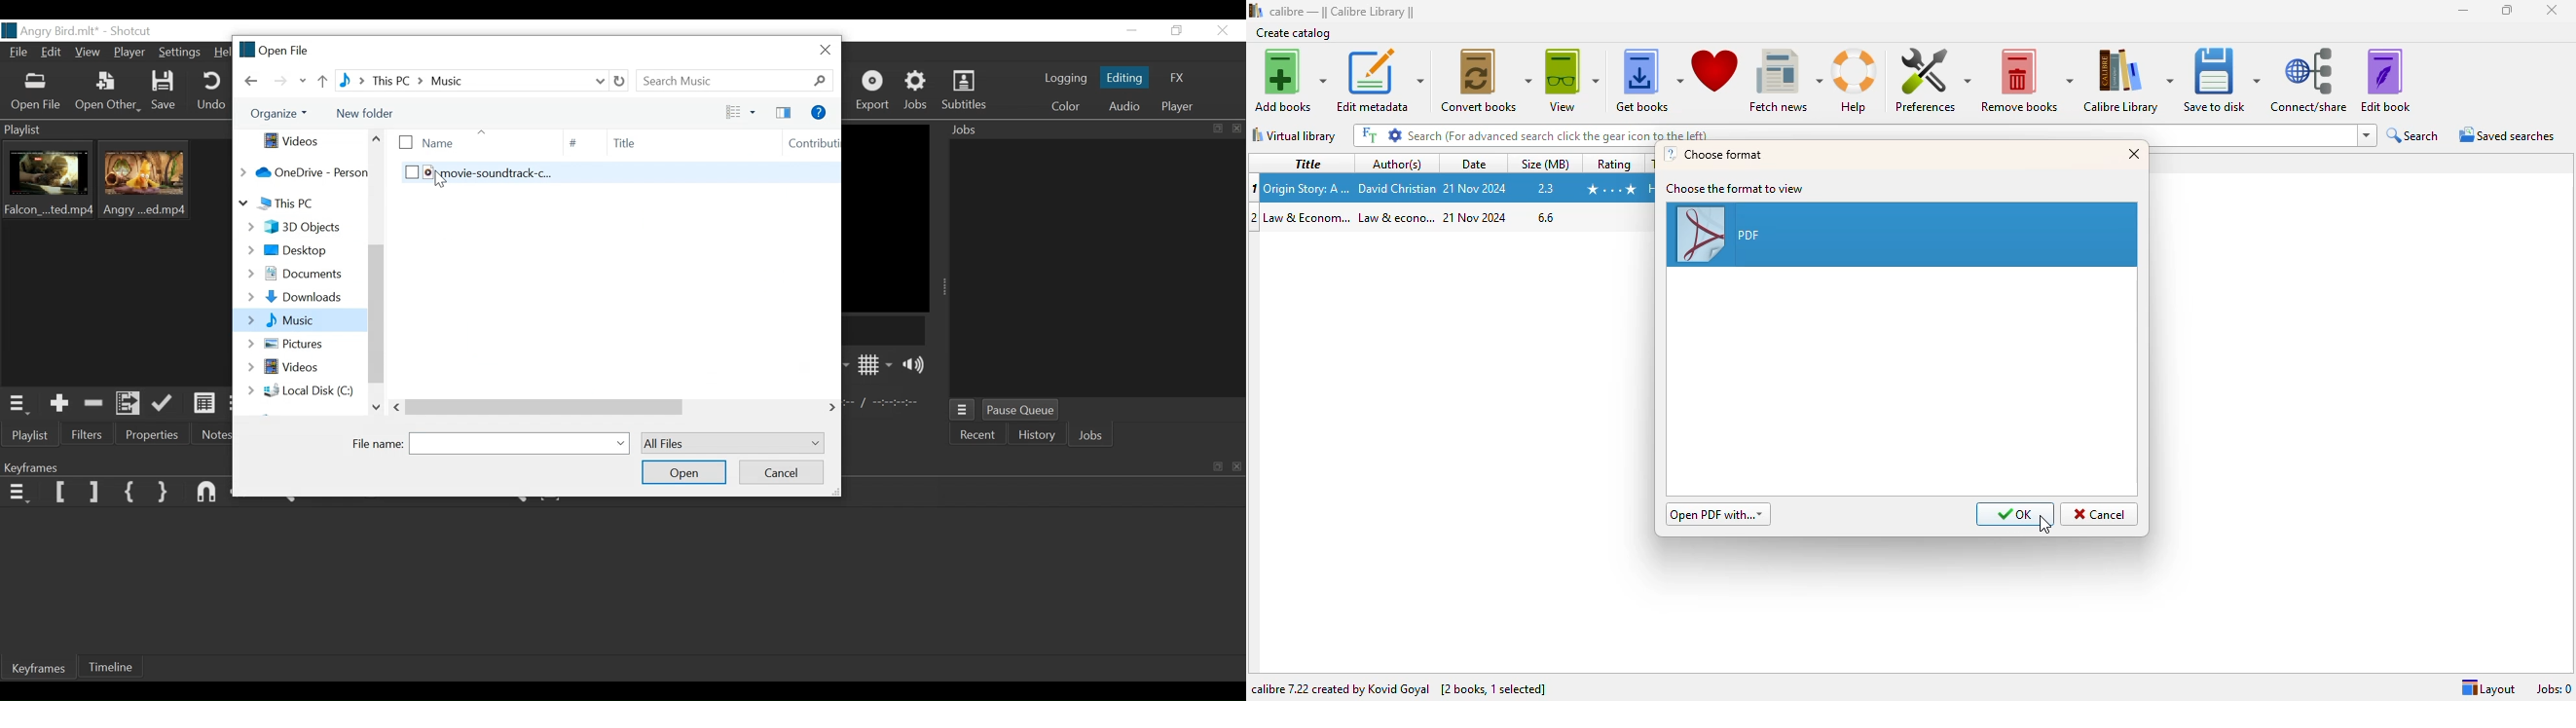 This screenshot has height=728, width=2576. Describe the element at coordinates (918, 91) in the screenshot. I see `Jobs ` at that location.